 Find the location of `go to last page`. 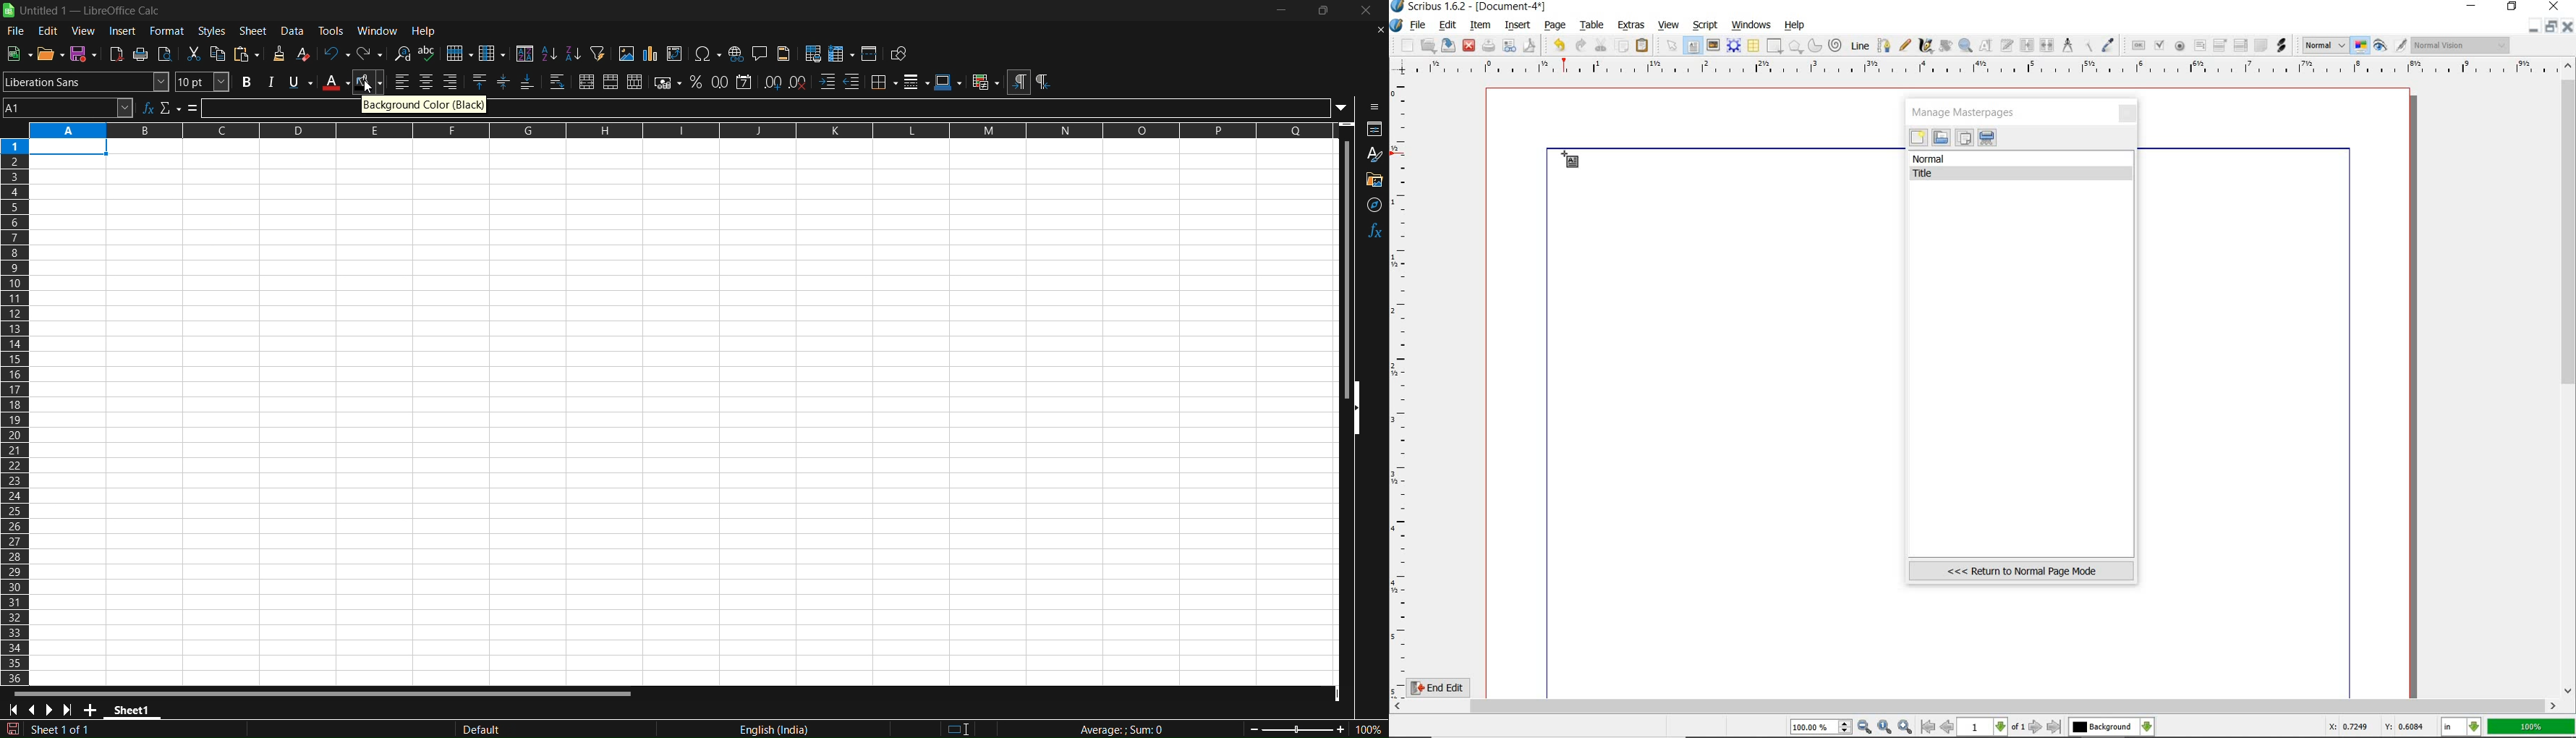

go to last page is located at coordinates (2055, 727).